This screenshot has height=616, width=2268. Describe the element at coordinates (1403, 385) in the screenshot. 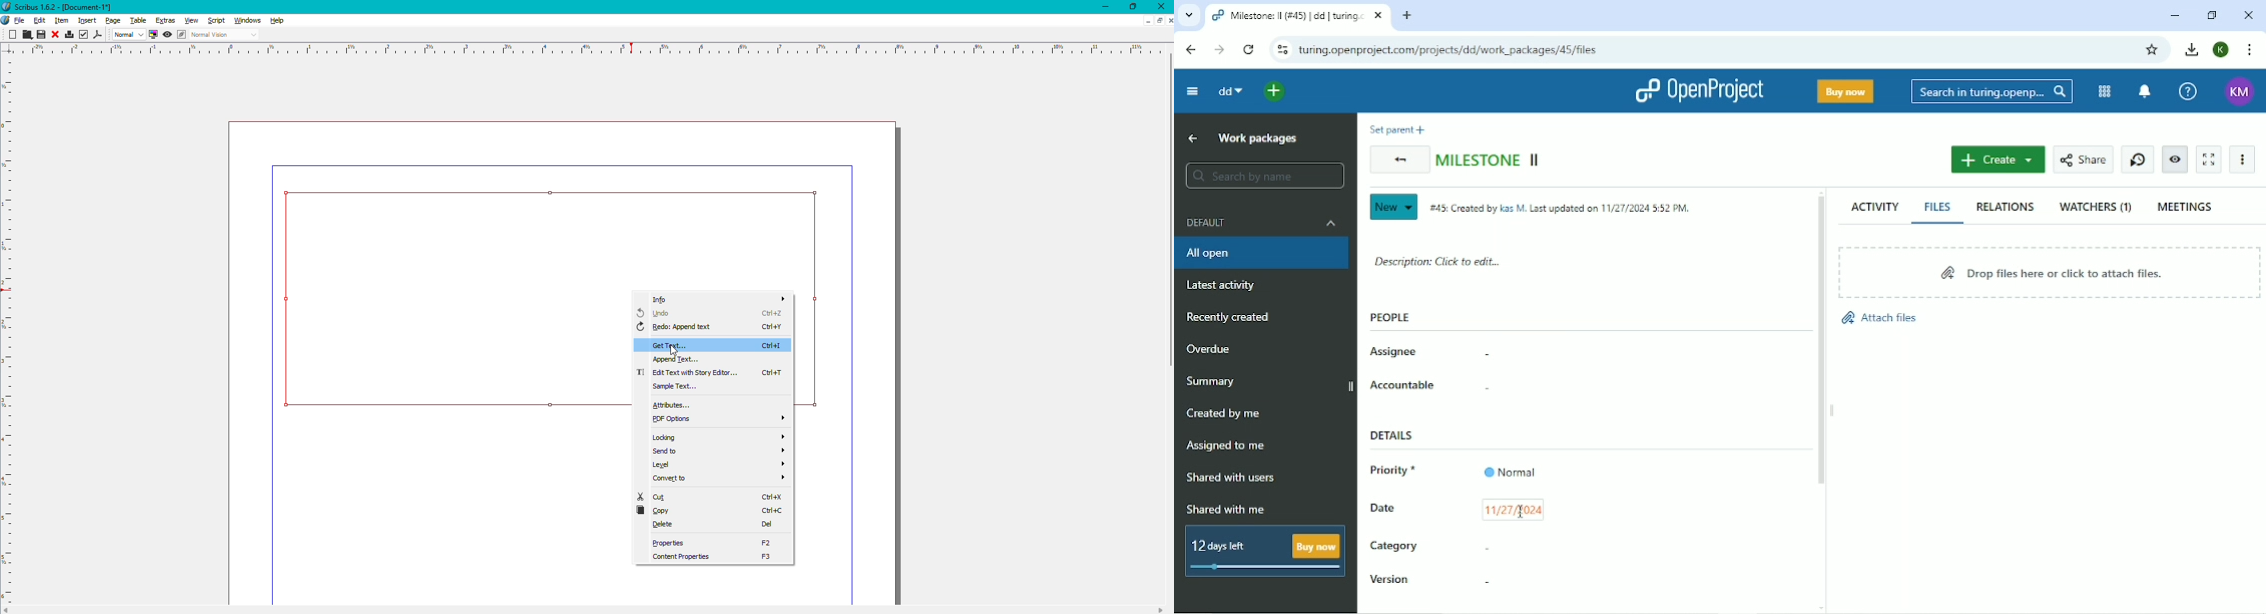

I see `Accountable` at that location.